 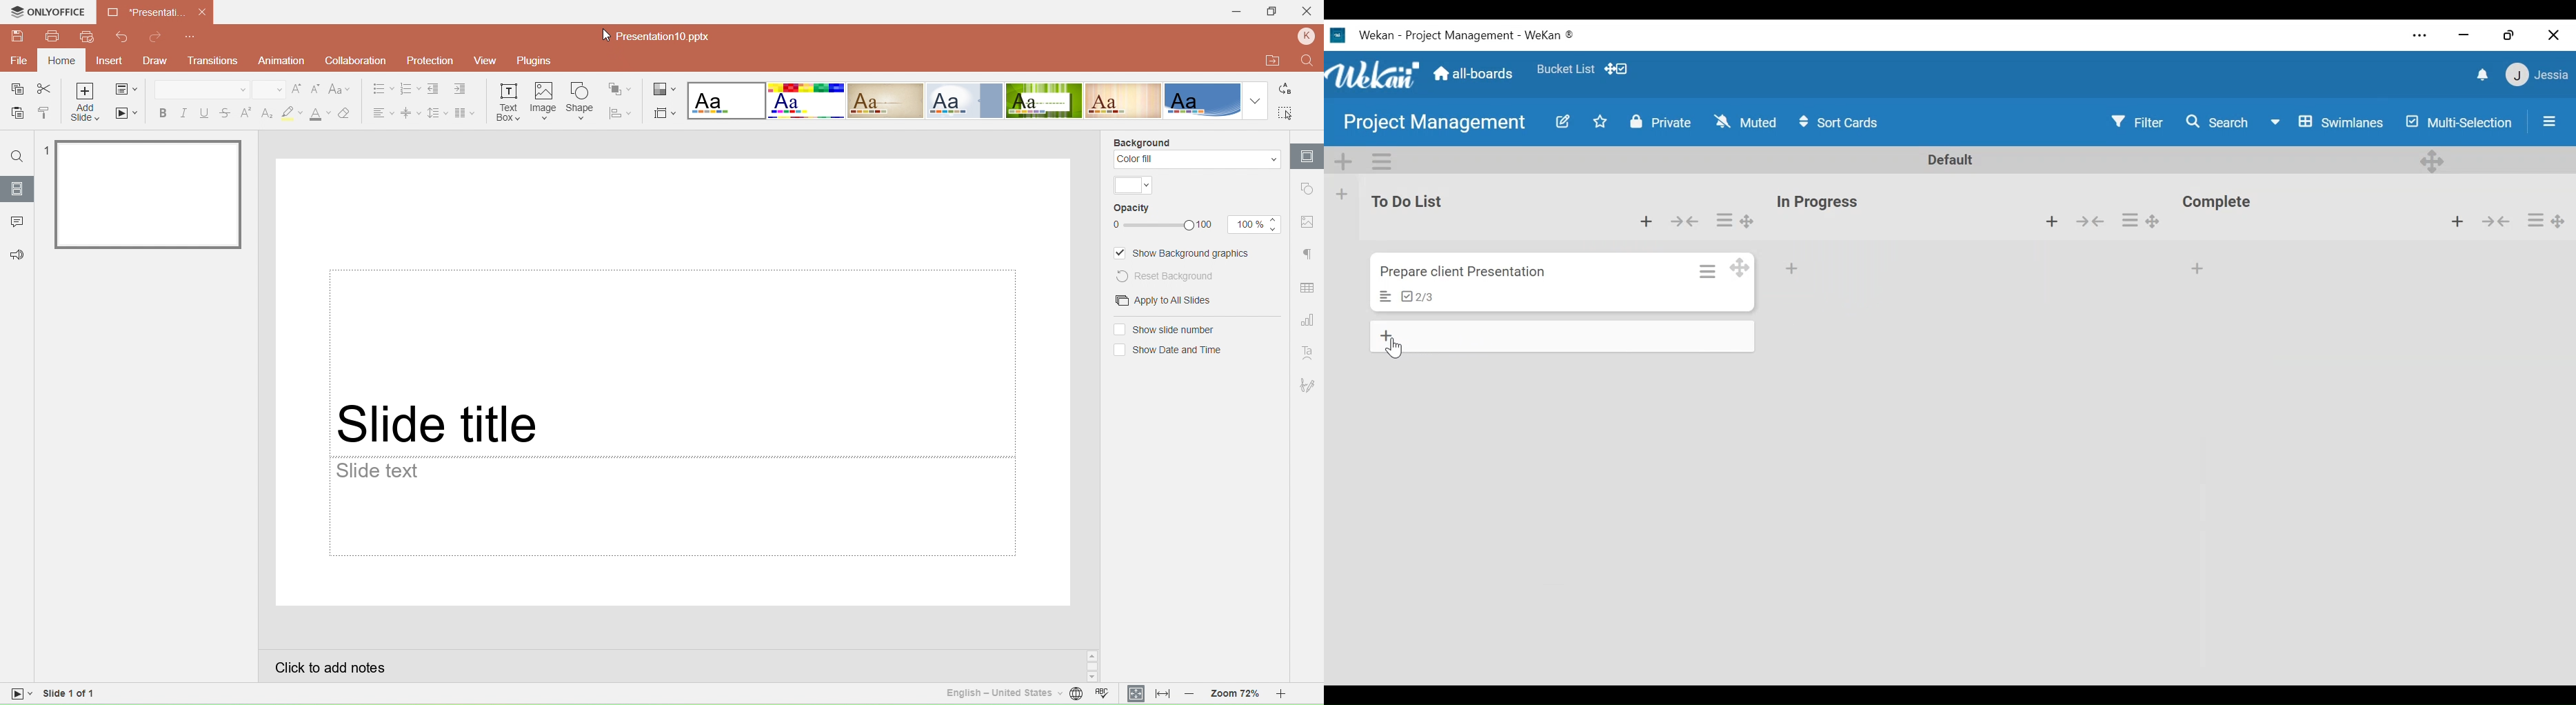 What do you see at coordinates (1076, 695) in the screenshot?
I see `Set document language` at bounding box center [1076, 695].